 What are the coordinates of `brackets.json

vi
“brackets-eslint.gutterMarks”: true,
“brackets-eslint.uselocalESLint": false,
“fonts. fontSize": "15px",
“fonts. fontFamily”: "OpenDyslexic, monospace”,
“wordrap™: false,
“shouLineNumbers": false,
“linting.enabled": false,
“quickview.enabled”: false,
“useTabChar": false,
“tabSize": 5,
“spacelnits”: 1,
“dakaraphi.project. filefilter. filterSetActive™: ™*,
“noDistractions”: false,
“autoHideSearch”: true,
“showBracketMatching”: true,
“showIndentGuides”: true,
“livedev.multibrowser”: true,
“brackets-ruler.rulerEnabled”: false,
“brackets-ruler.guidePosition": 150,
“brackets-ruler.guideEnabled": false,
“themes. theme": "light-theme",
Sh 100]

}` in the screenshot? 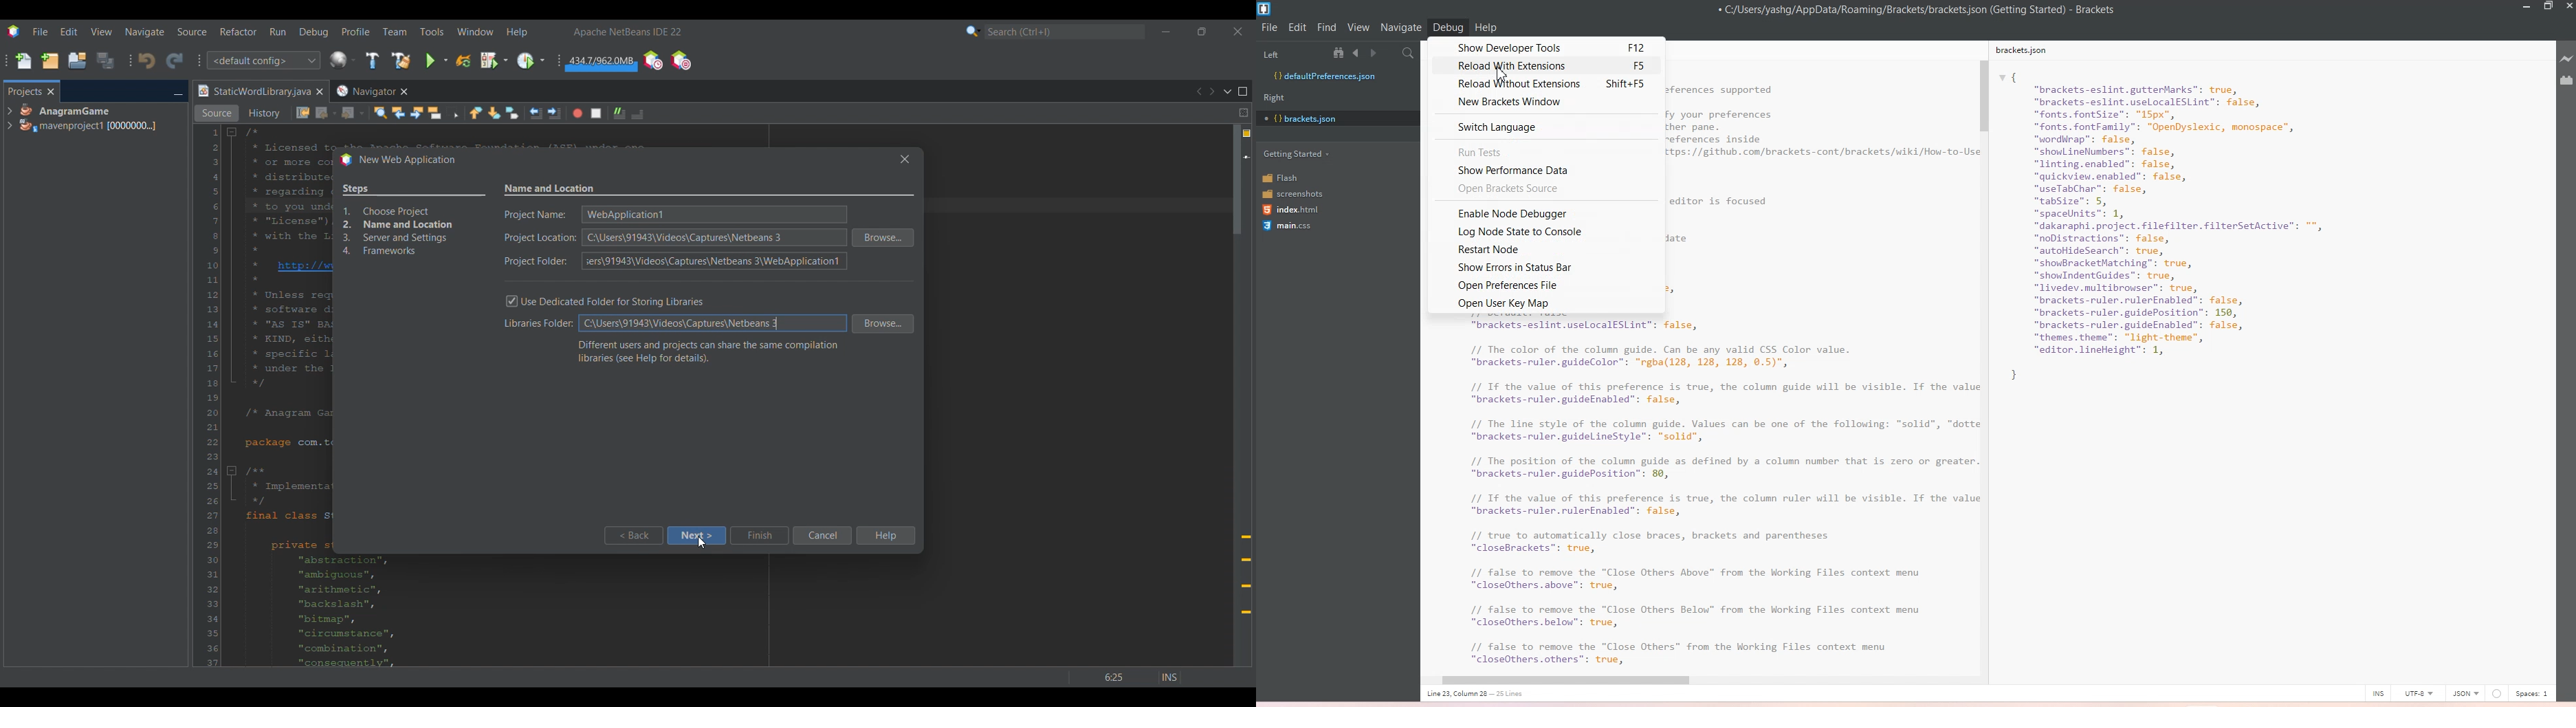 It's located at (2188, 226).